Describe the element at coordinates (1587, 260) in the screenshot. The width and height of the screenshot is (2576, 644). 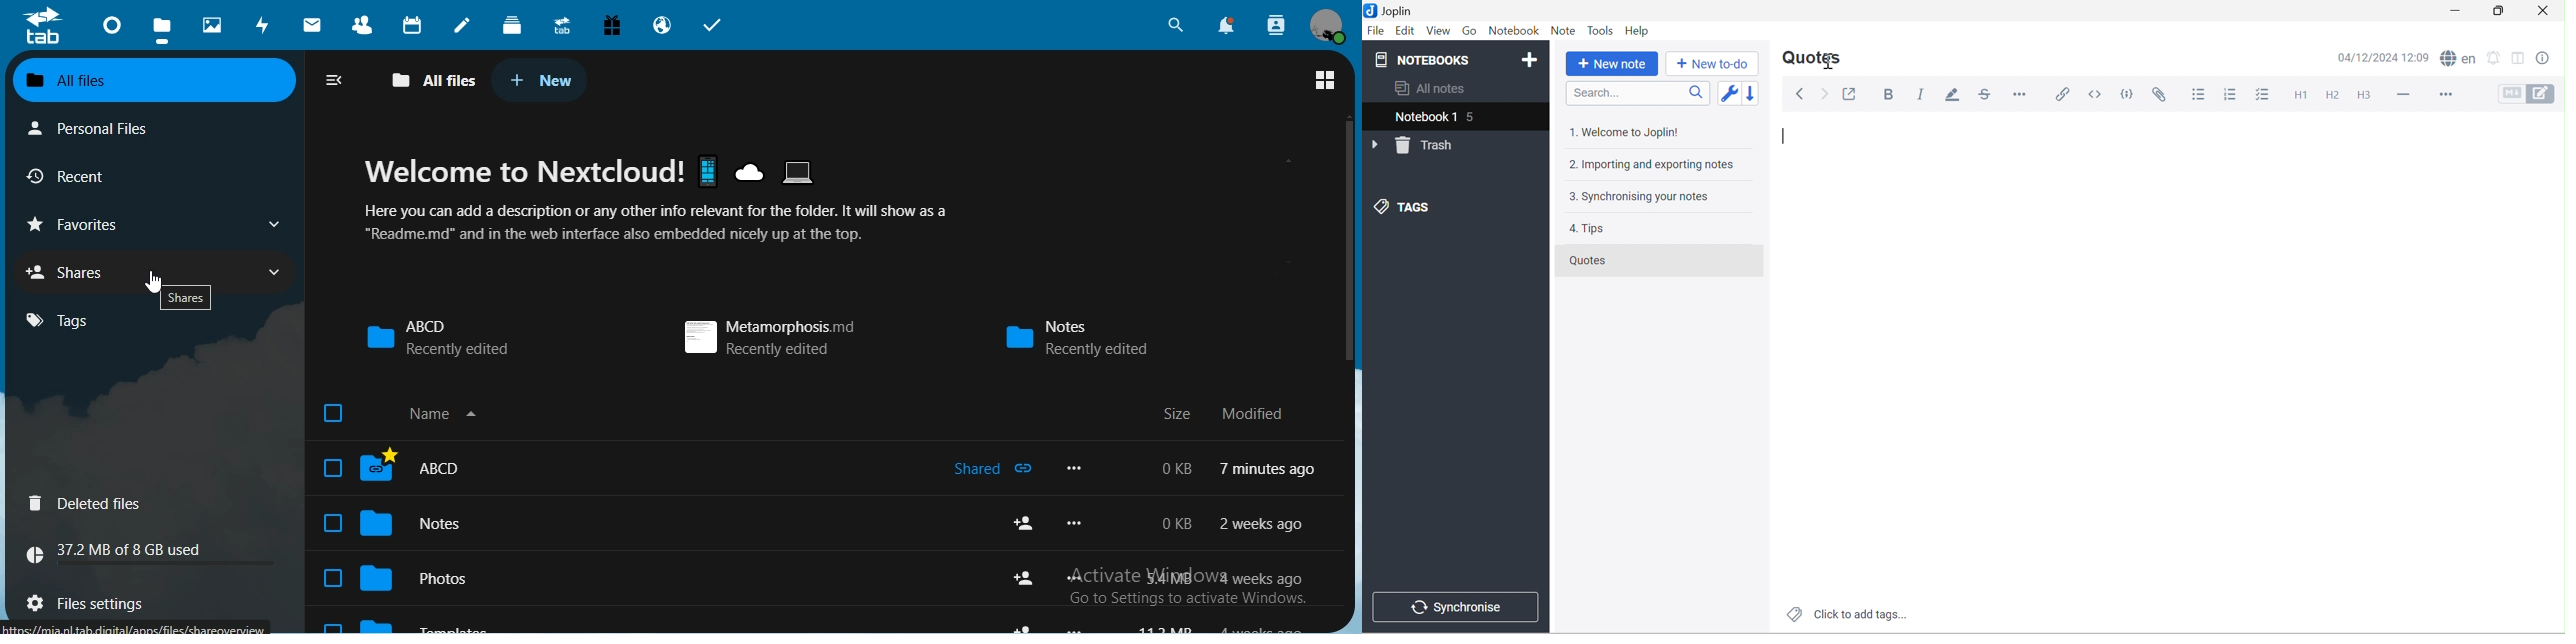
I see `Quotes` at that location.